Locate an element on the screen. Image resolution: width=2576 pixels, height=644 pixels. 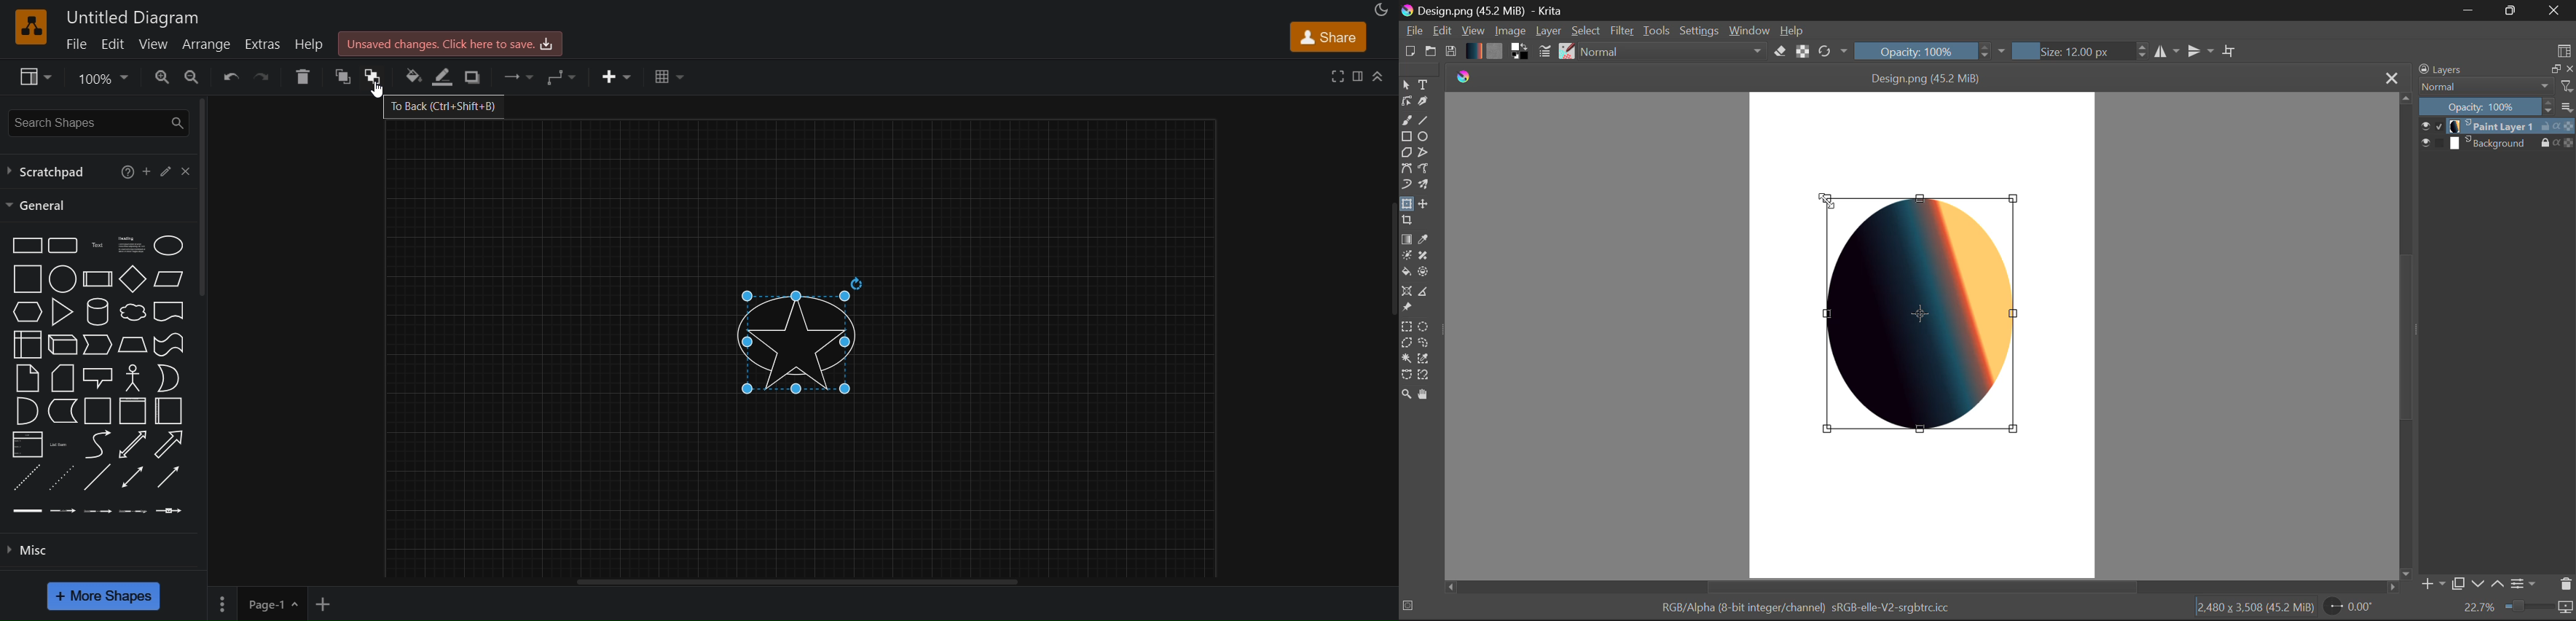
Edit Shapes is located at coordinates (1406, 100).